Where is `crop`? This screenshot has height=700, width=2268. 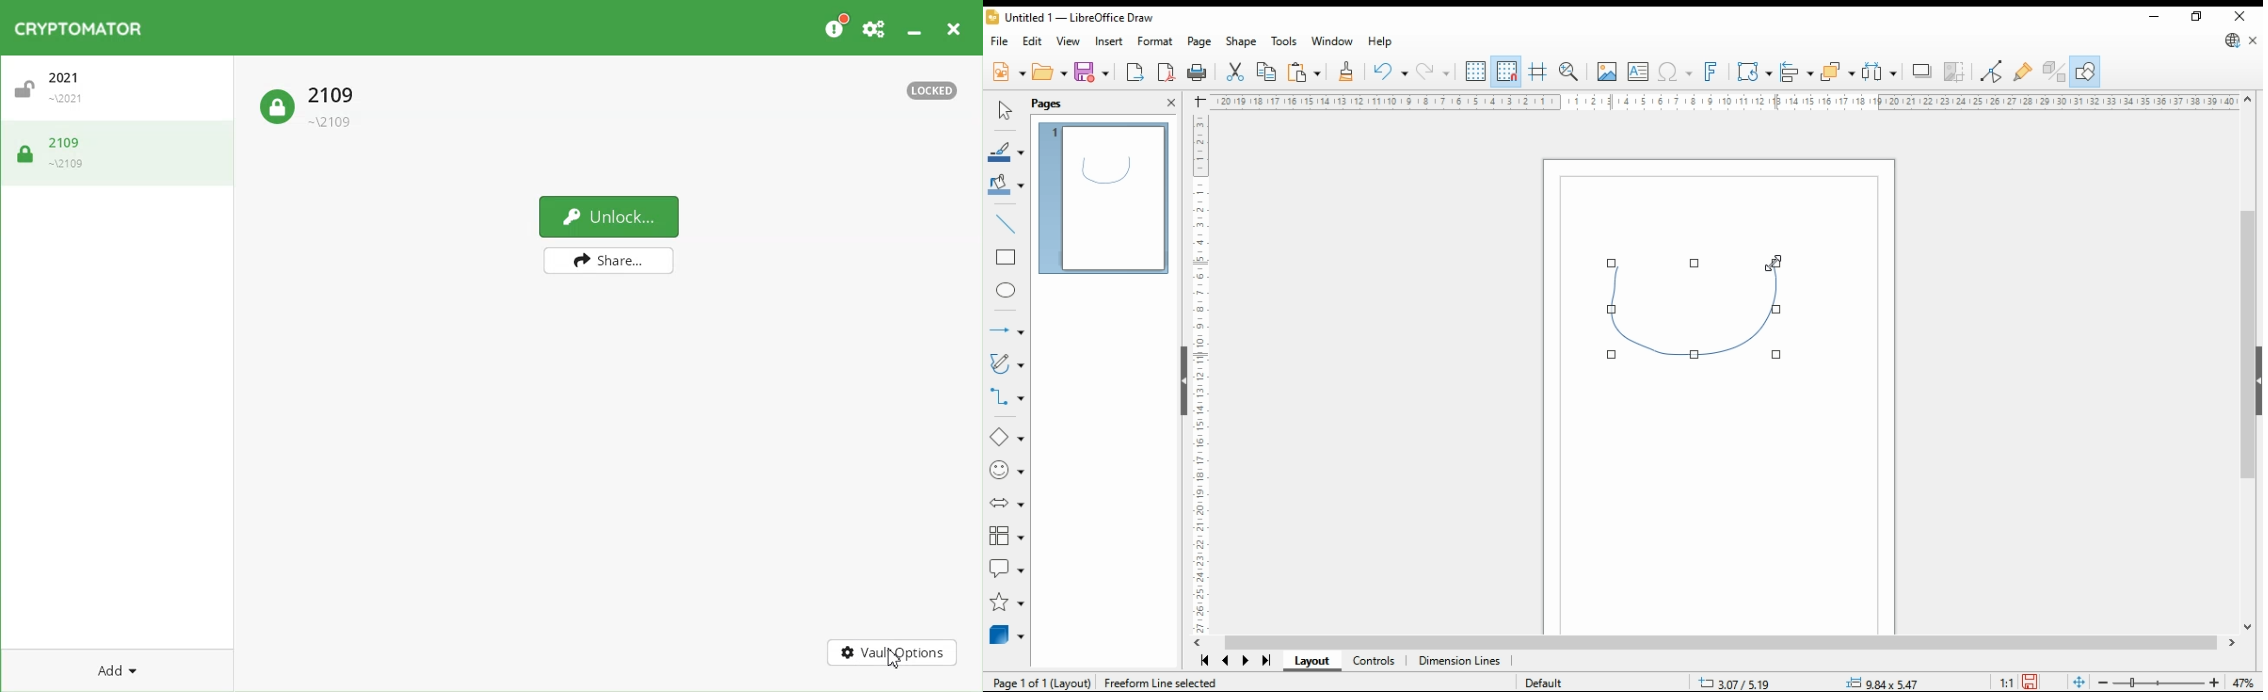 crop is located at coordinates (1953, 72).